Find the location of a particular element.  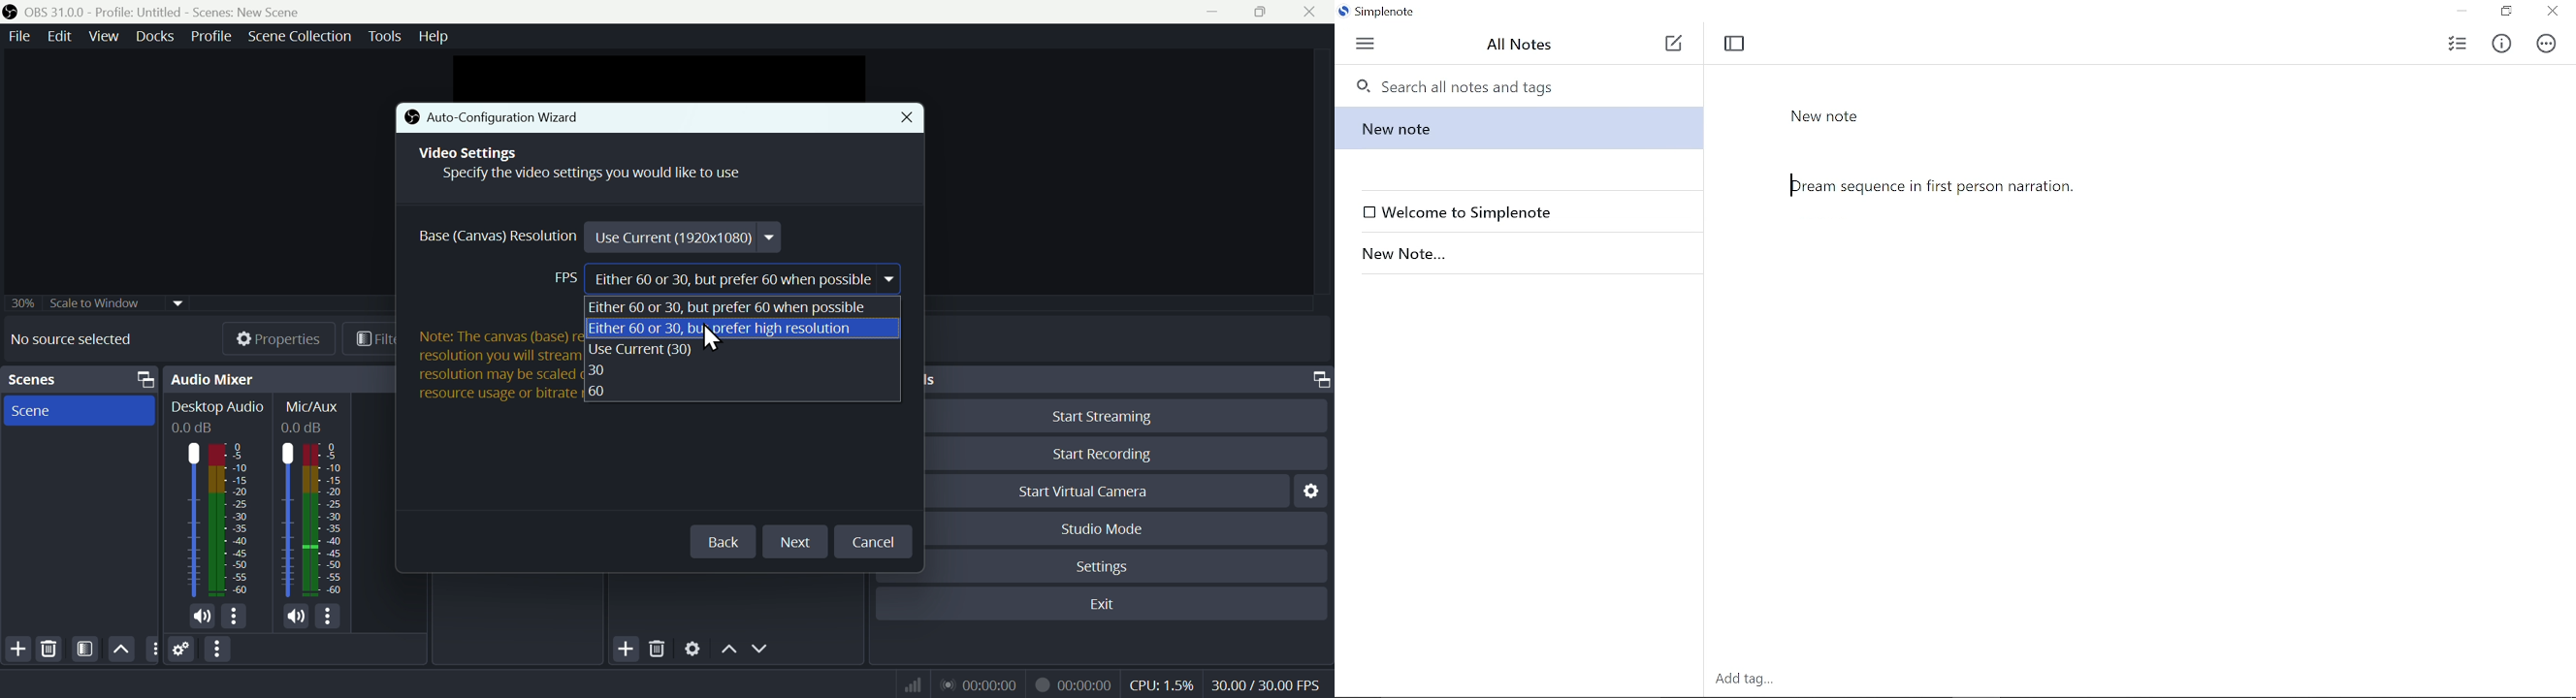

mic is located at coordinates (297, 615).